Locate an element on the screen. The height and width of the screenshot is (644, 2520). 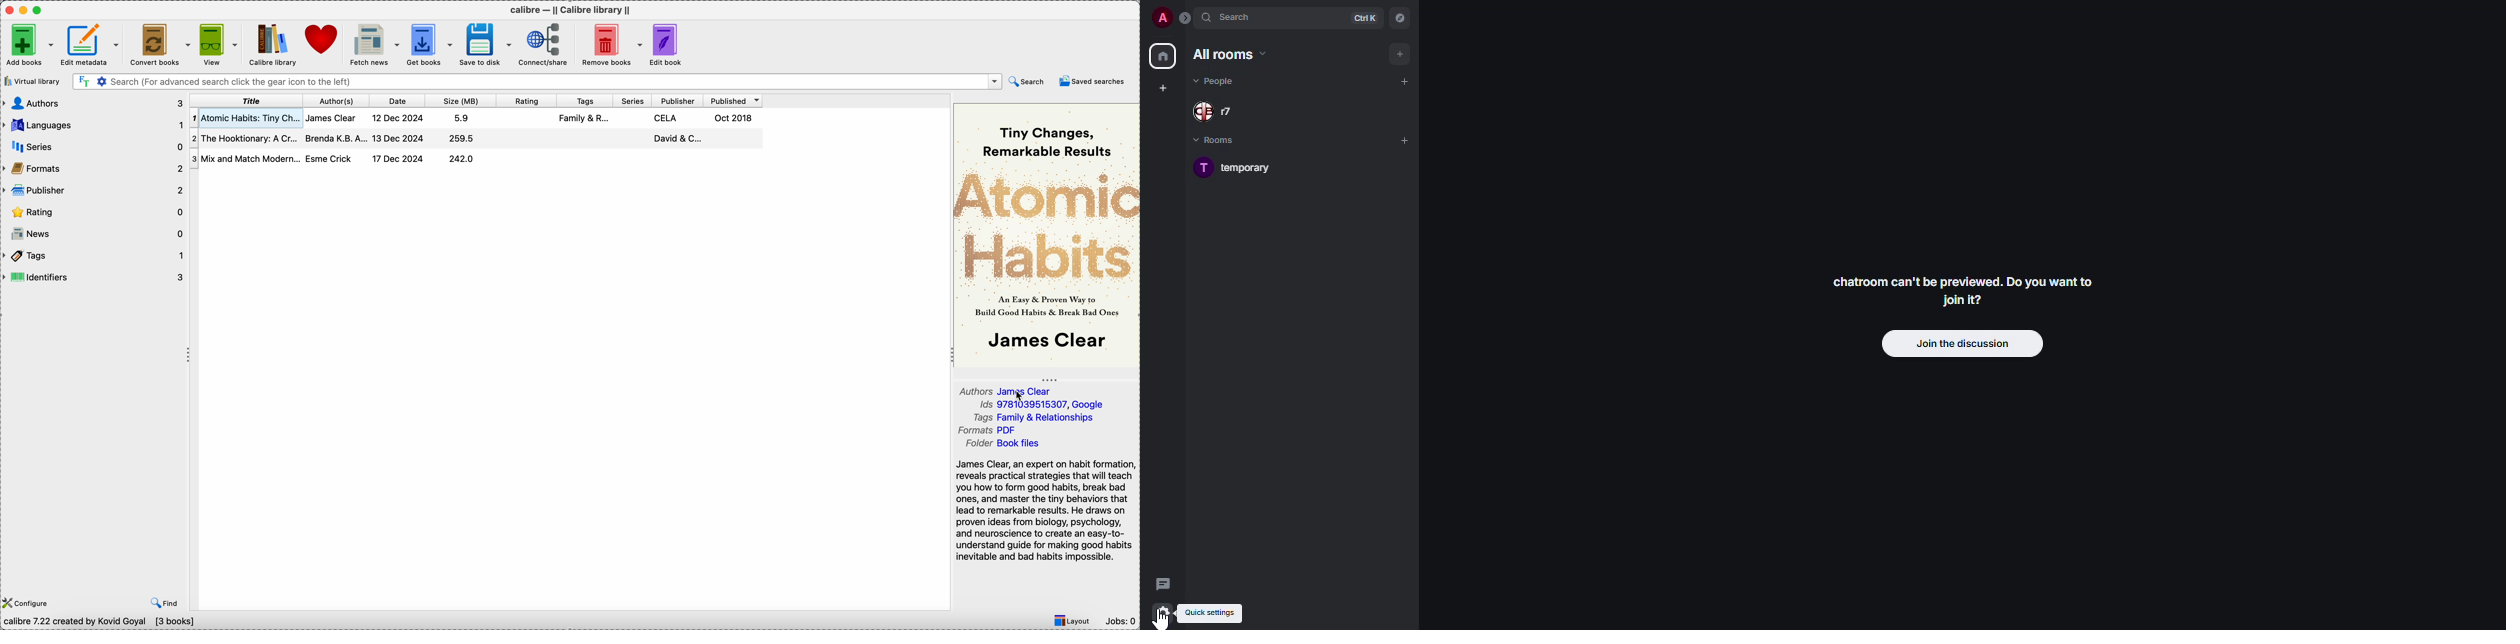
saved searches is located at coordinates (1094, 81).